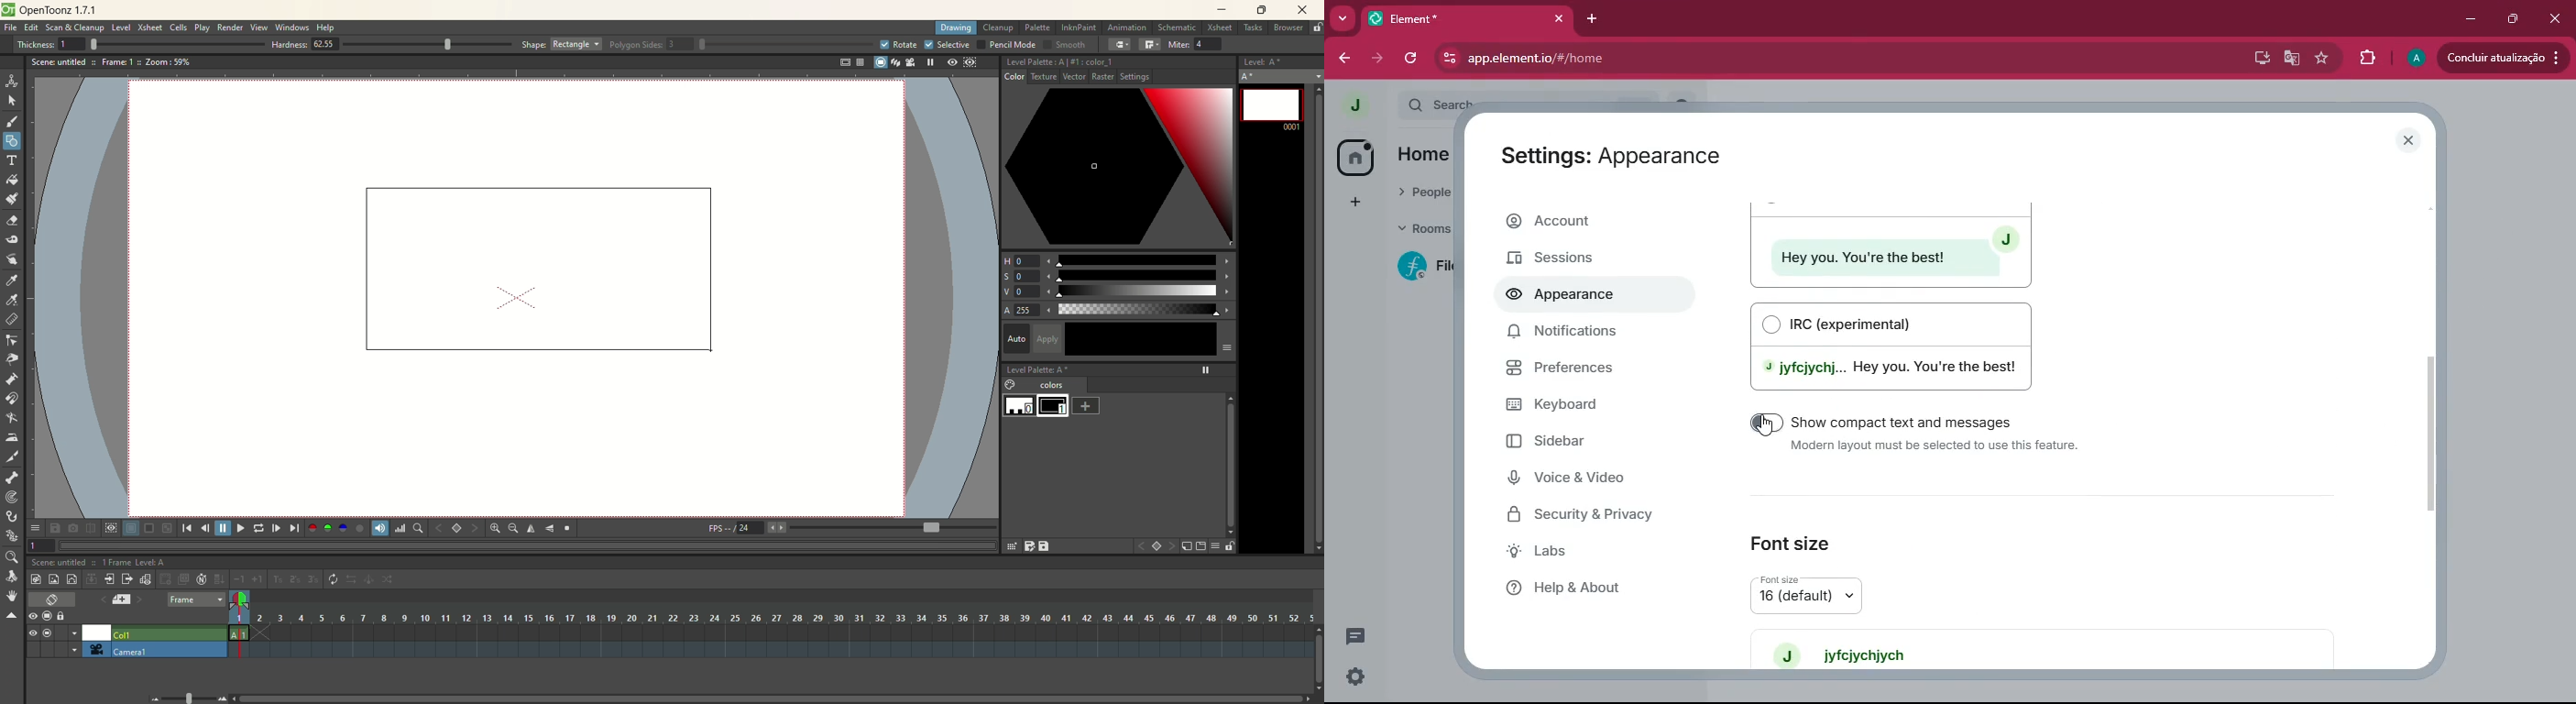 The width and height of the screenshot is (2576, 728). What do you see at coordinates (1594, 224) in the screenshot?
I see `account` at bounding box center [1594, 224].